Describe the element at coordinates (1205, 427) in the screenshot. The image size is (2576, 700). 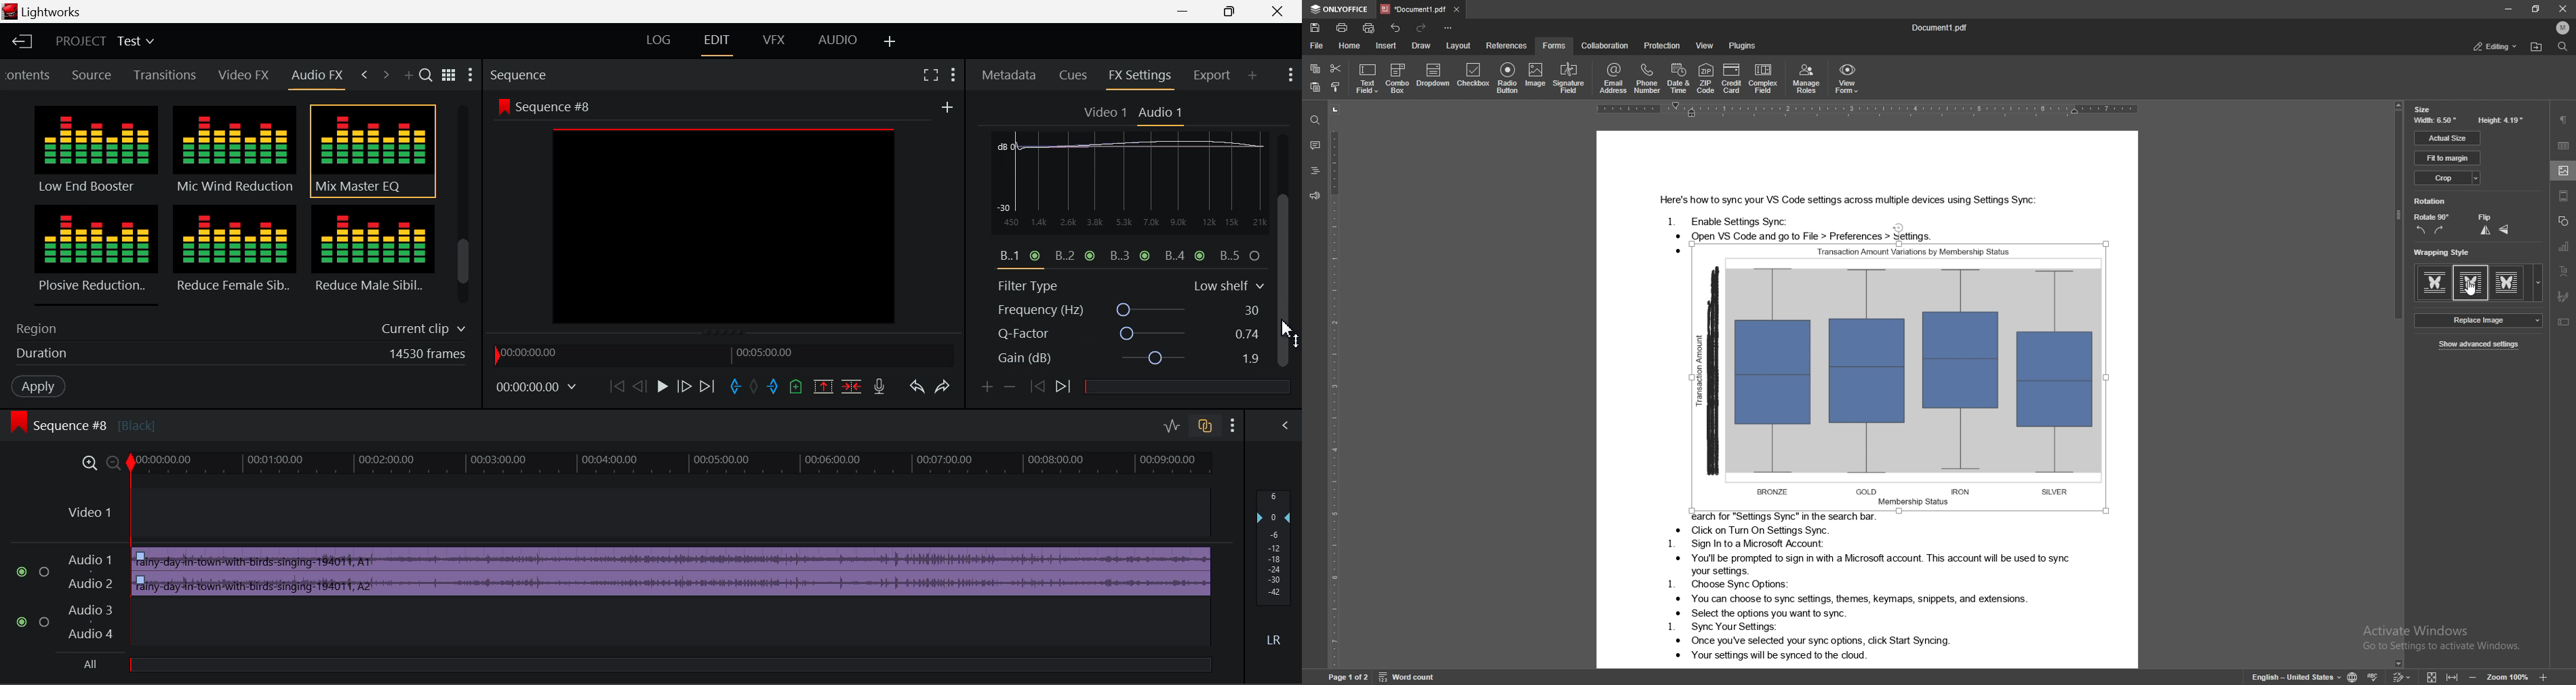
I see `Toggle Auto Track Sync` at that location.